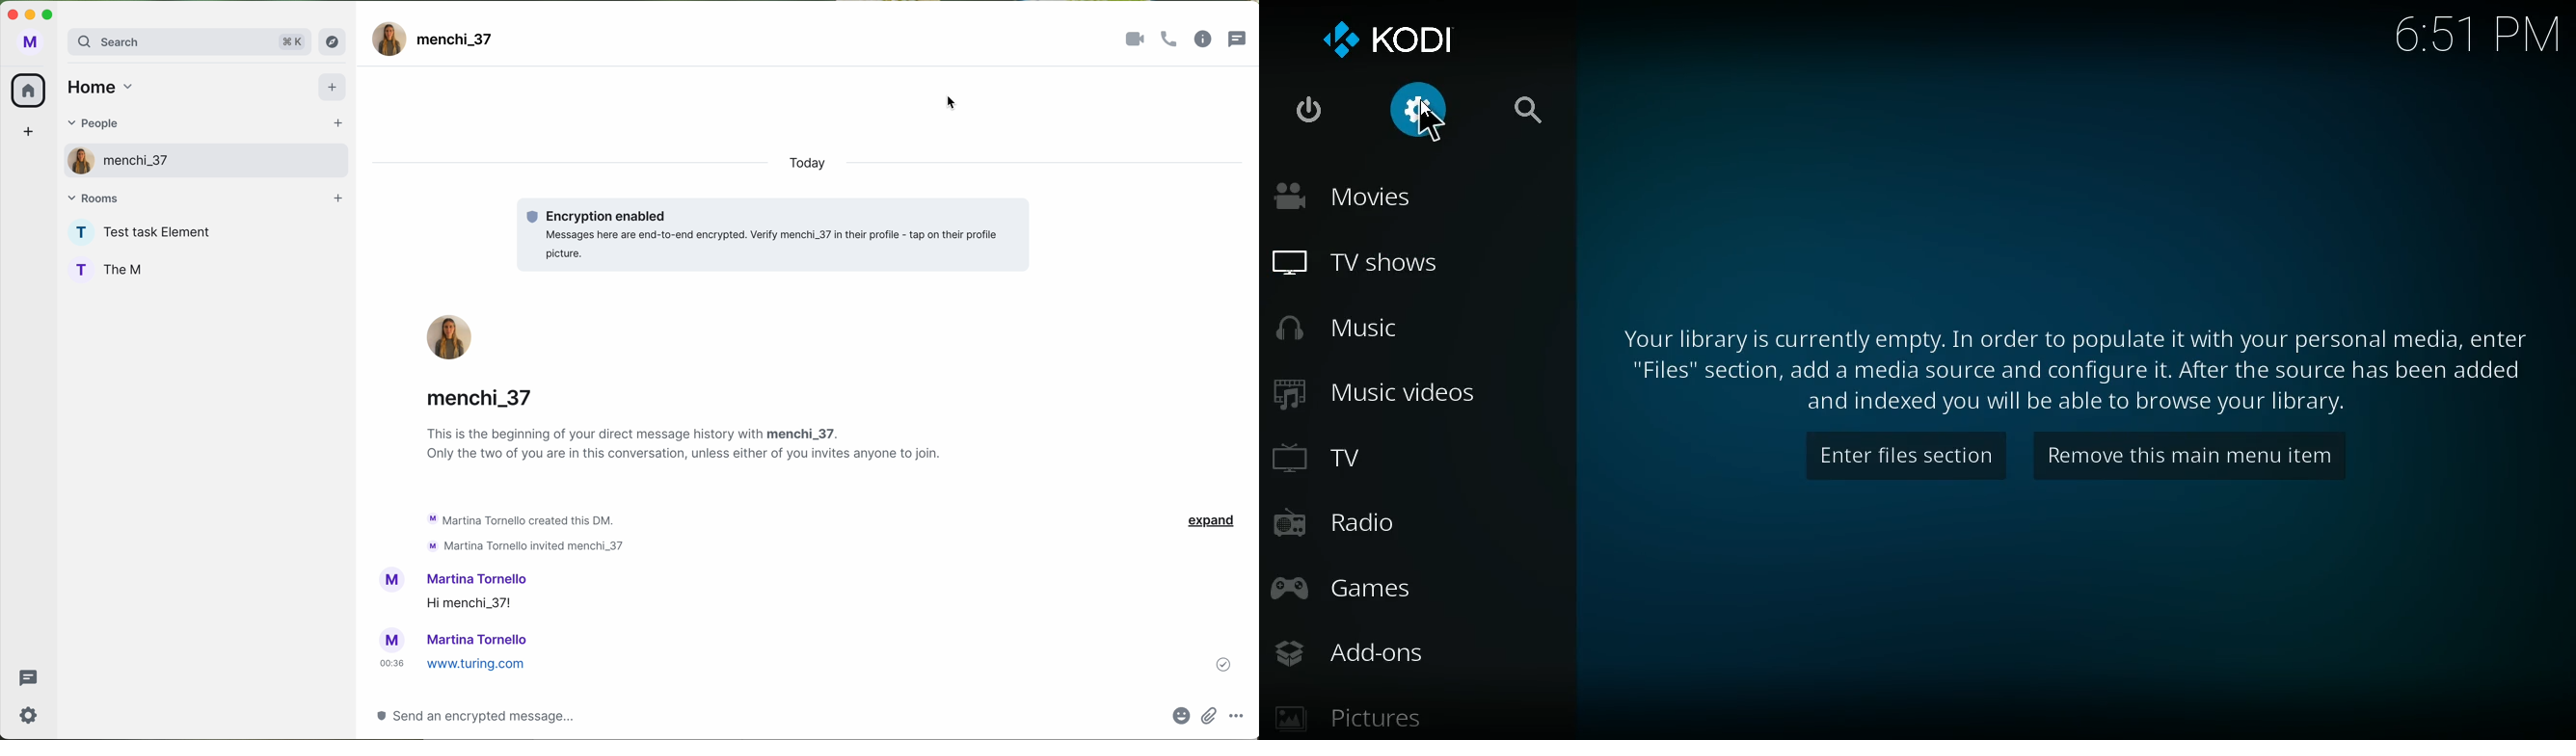 The image size is (2576, 756). What do you see at coordinates (778, 664) in the screenshot?
I see `shared link` at bounding box center [778, 664].